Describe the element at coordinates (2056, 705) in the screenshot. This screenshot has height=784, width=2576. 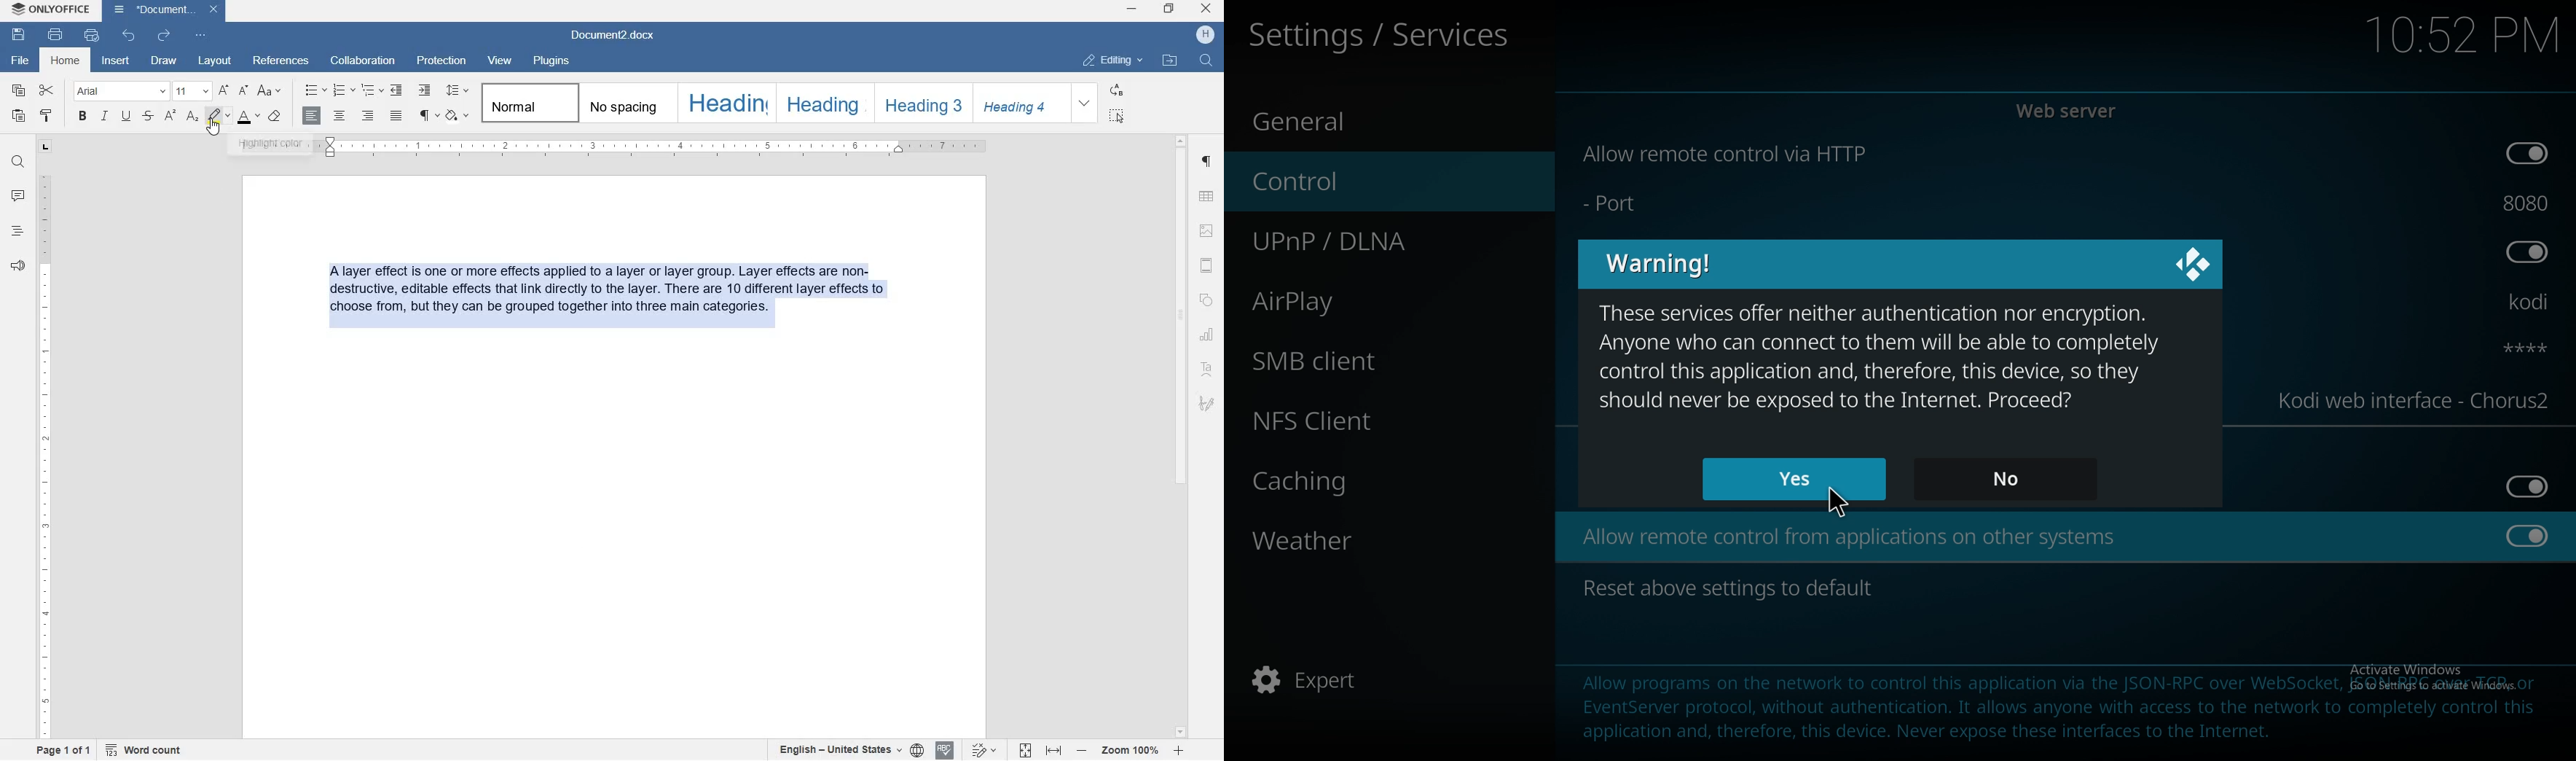
I see `info` at that location.